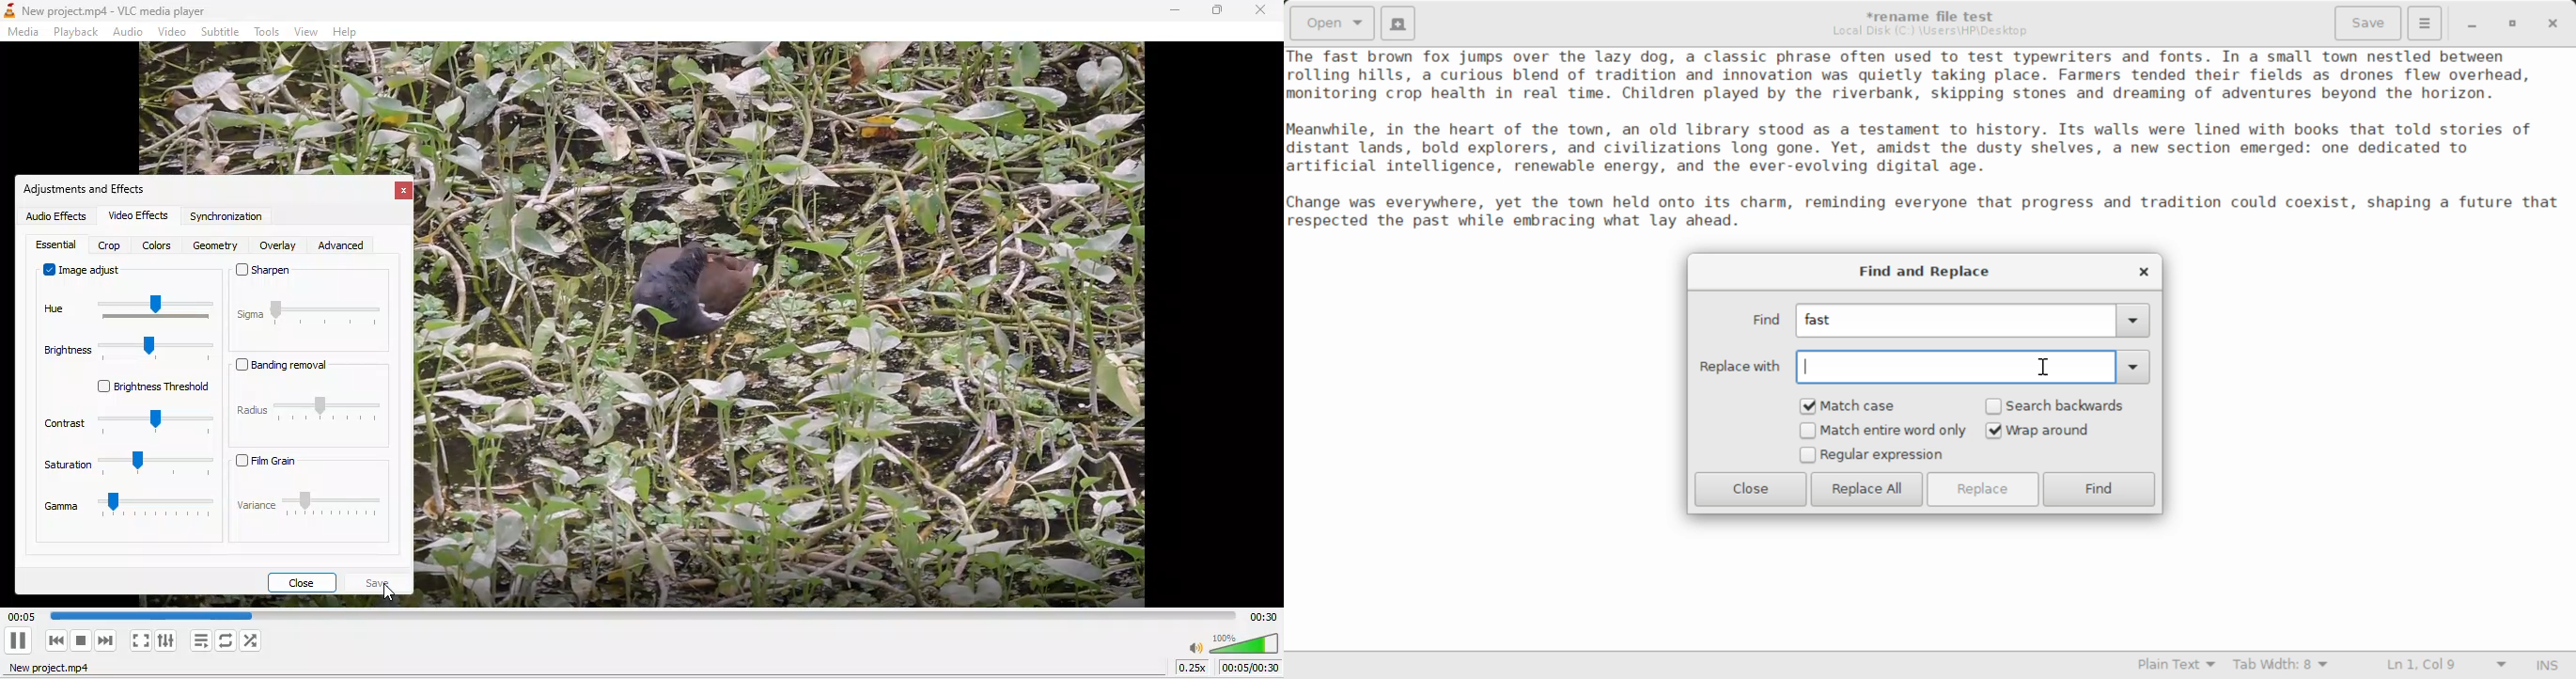 This screenshot has width=2576, height=700. Describe the element at coordinates (1330, 23) in the screenshot. I see `Open Document` at that location.